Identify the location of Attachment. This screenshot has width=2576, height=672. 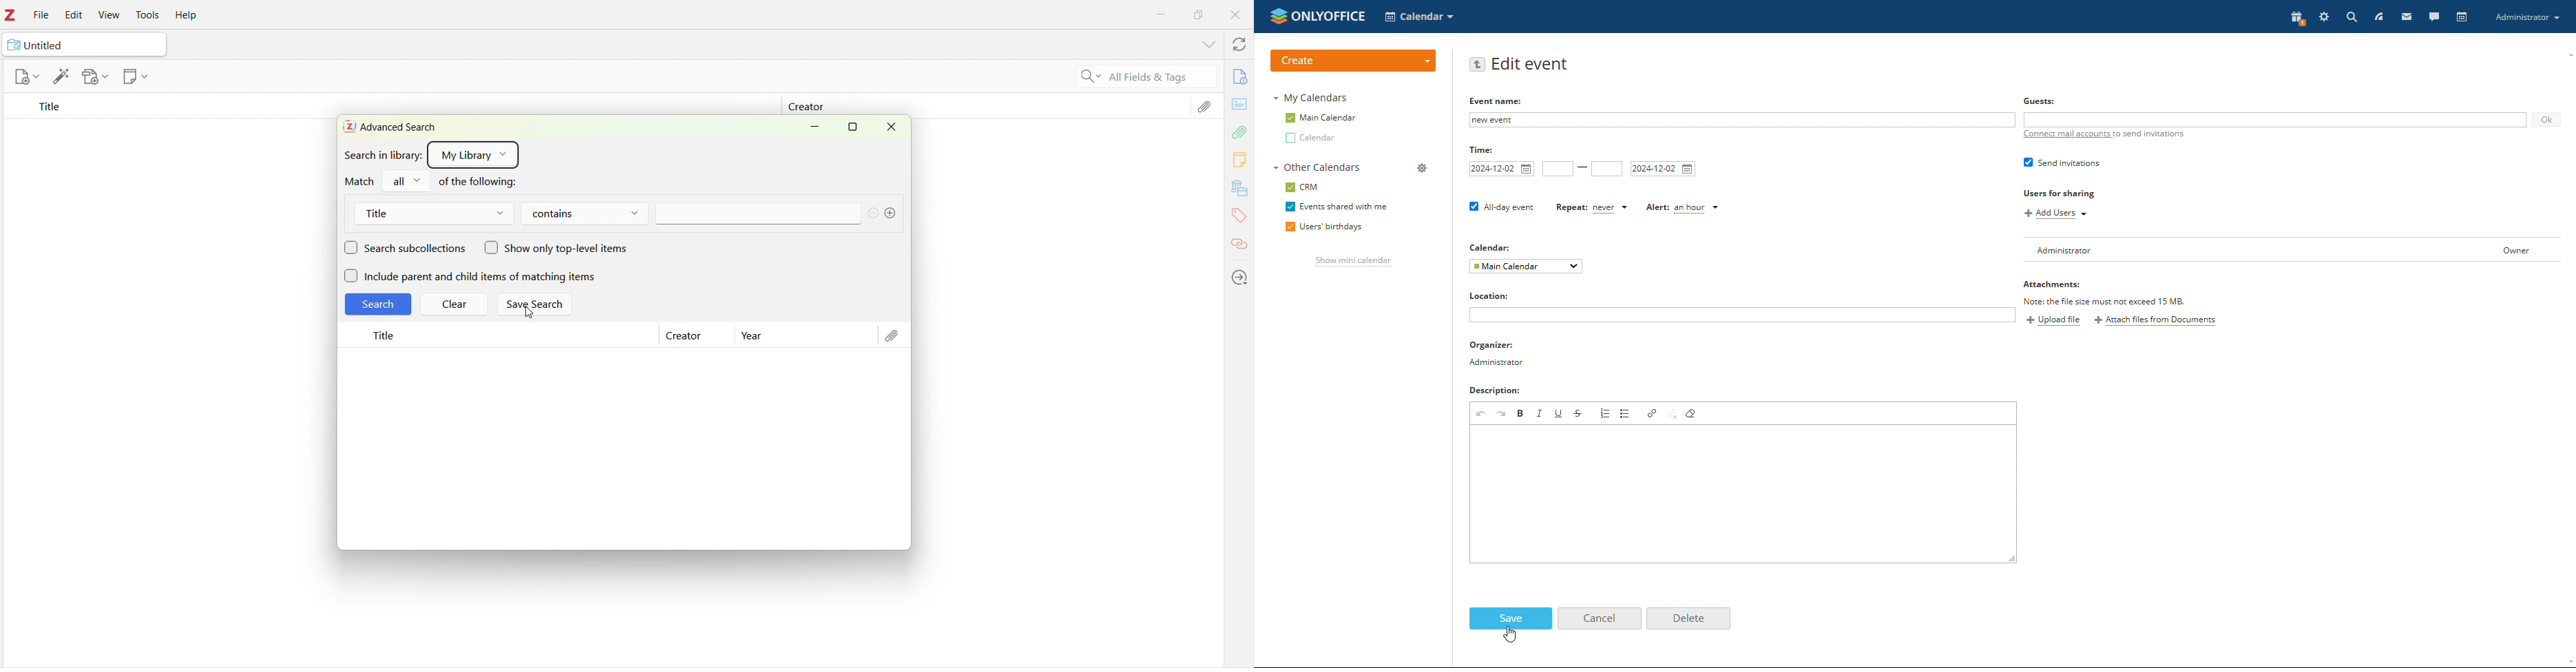
(1241, 133).